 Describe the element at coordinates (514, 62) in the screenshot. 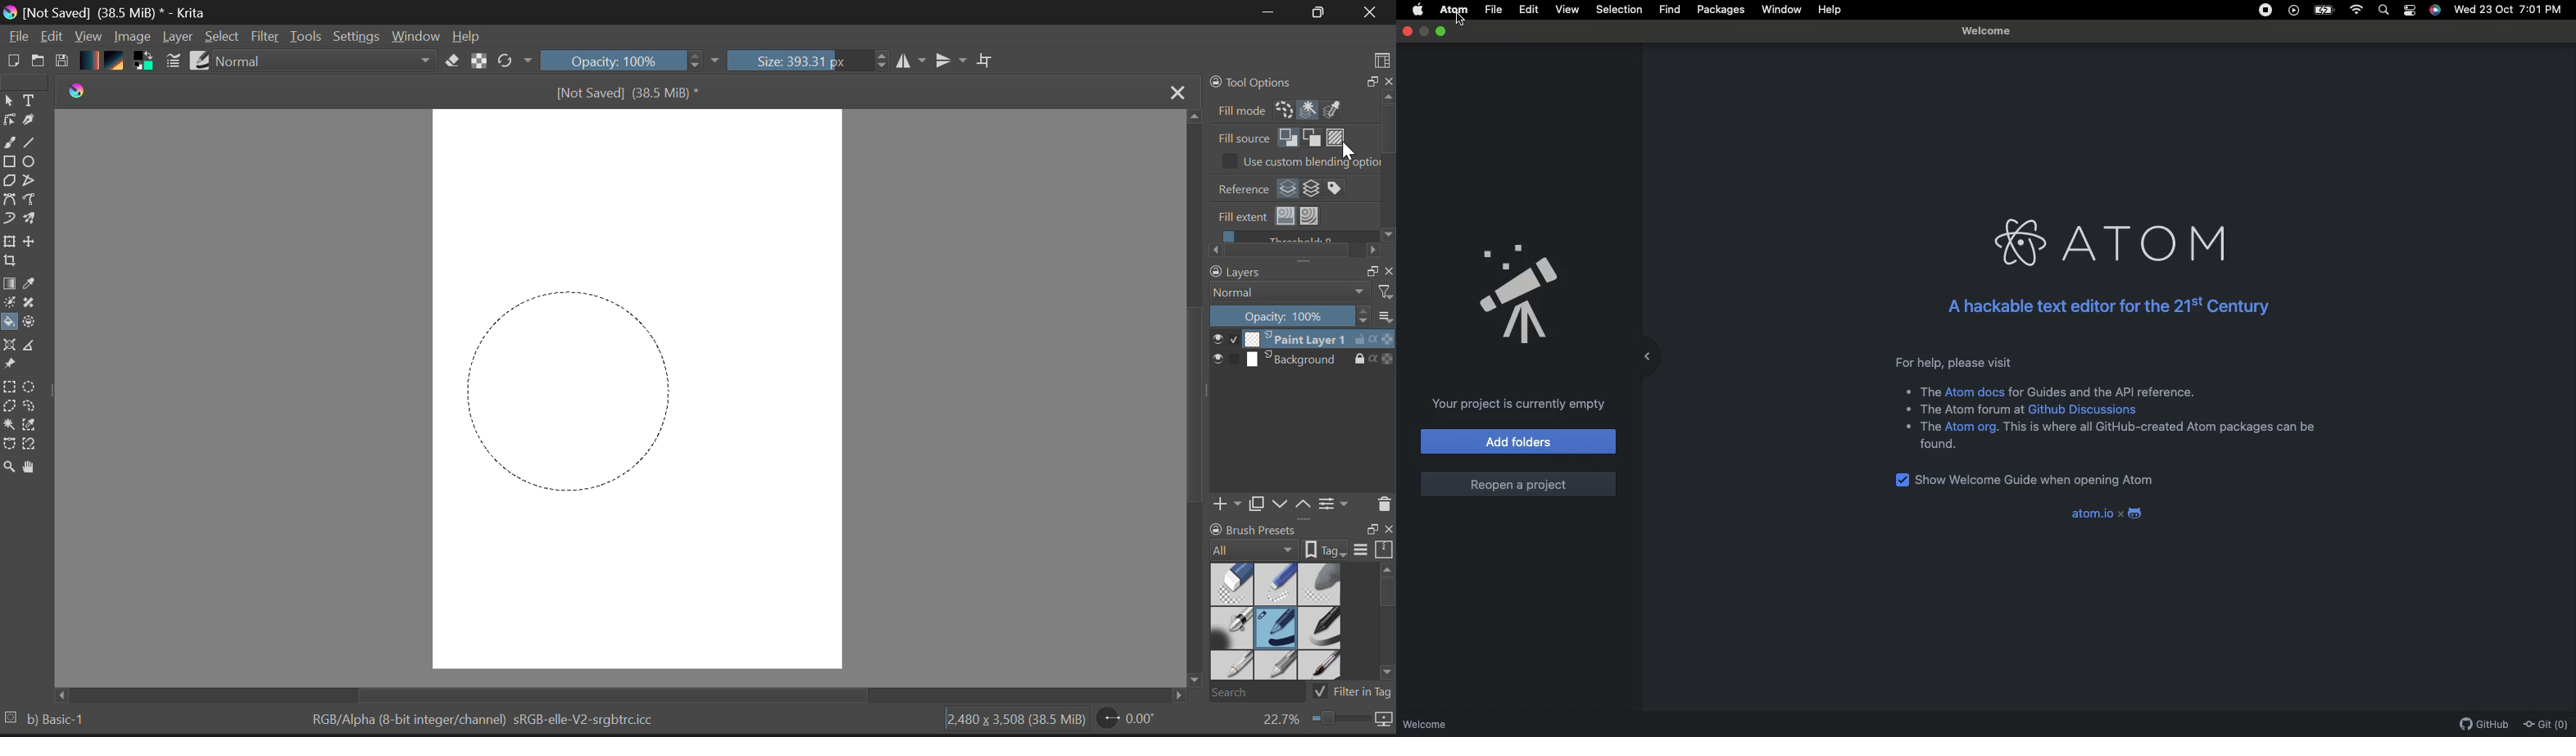

I see `Refresh` at that location.